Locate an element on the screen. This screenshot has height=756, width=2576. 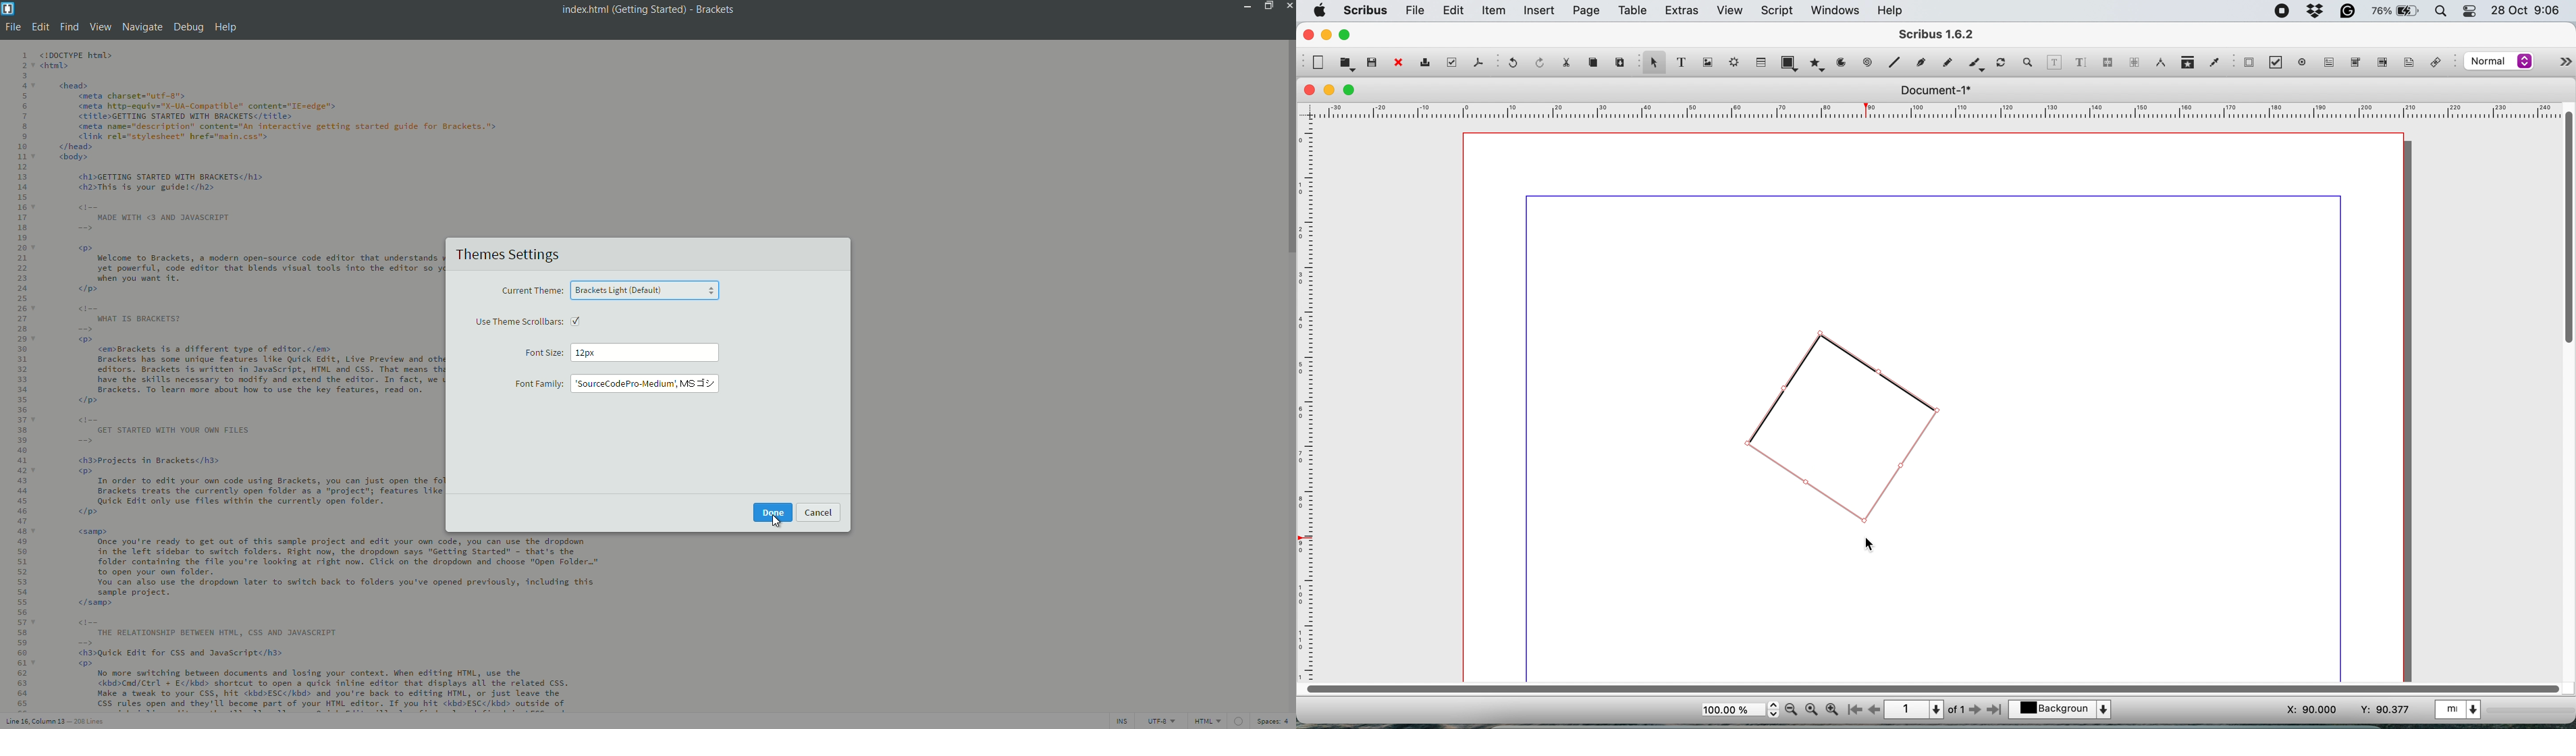
zoom scale is located at coordinates (1739, 710).